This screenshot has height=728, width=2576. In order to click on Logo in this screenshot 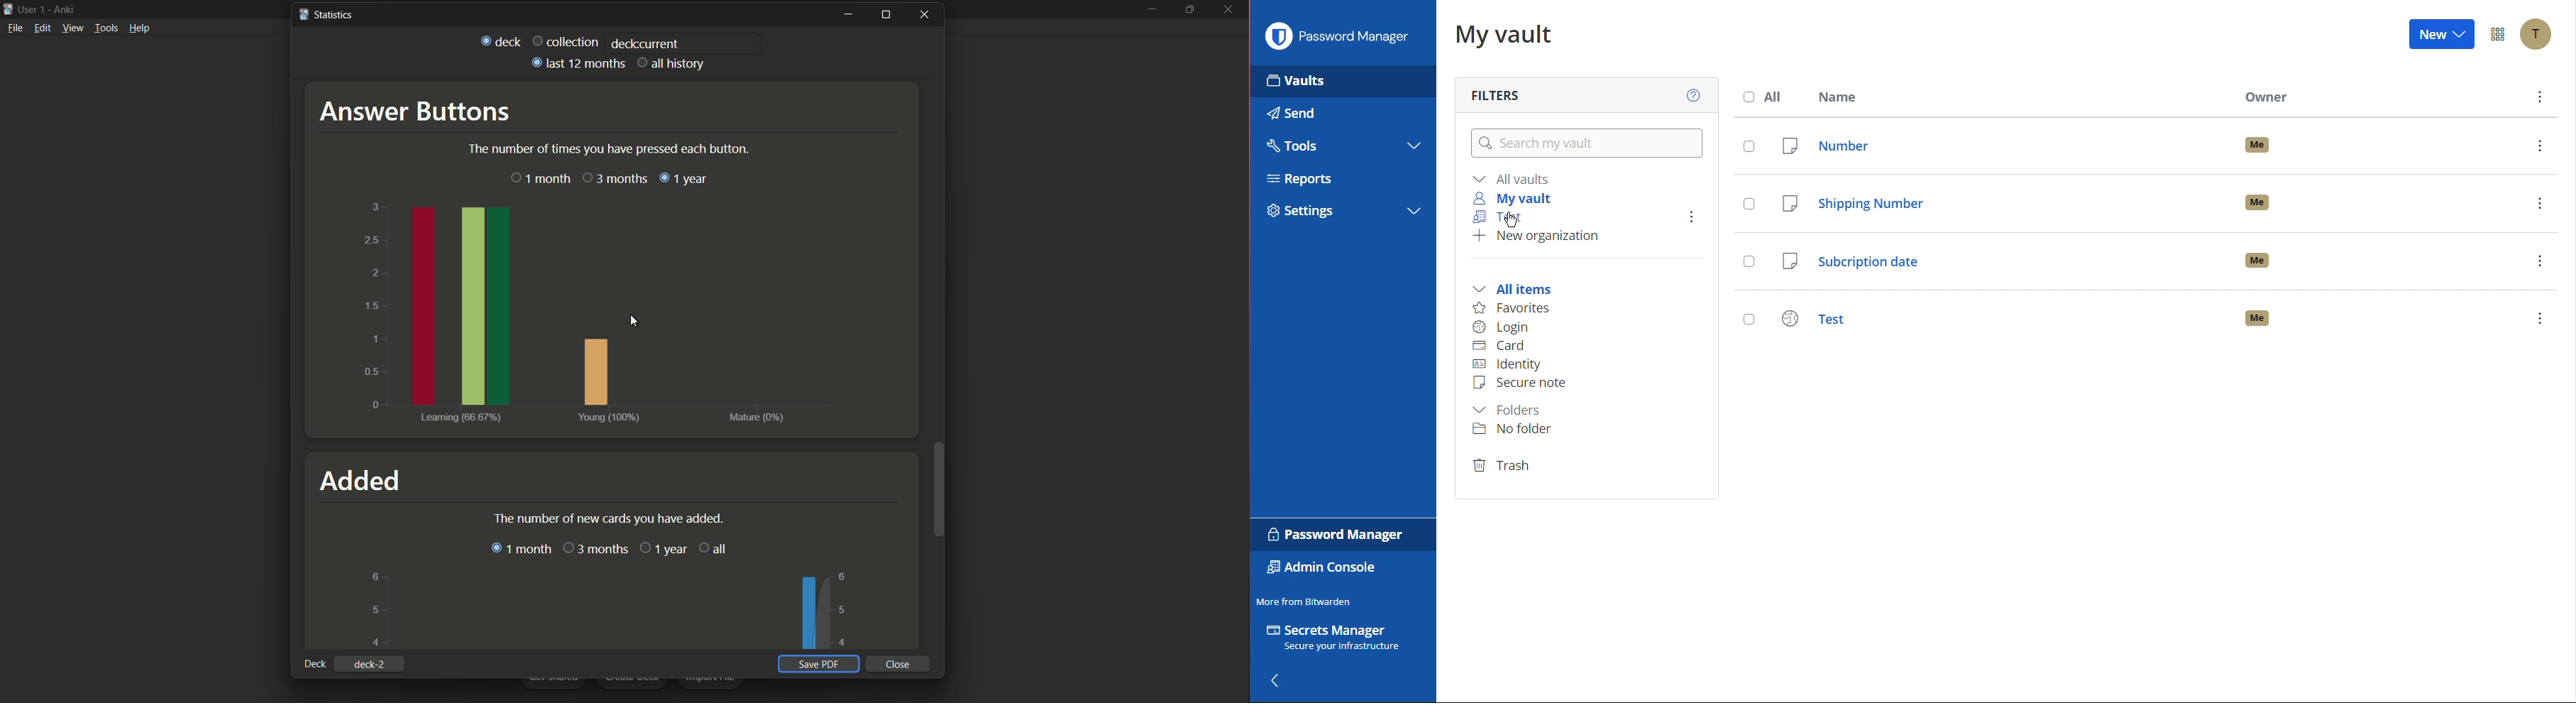, I will do `click(8, 10)`.